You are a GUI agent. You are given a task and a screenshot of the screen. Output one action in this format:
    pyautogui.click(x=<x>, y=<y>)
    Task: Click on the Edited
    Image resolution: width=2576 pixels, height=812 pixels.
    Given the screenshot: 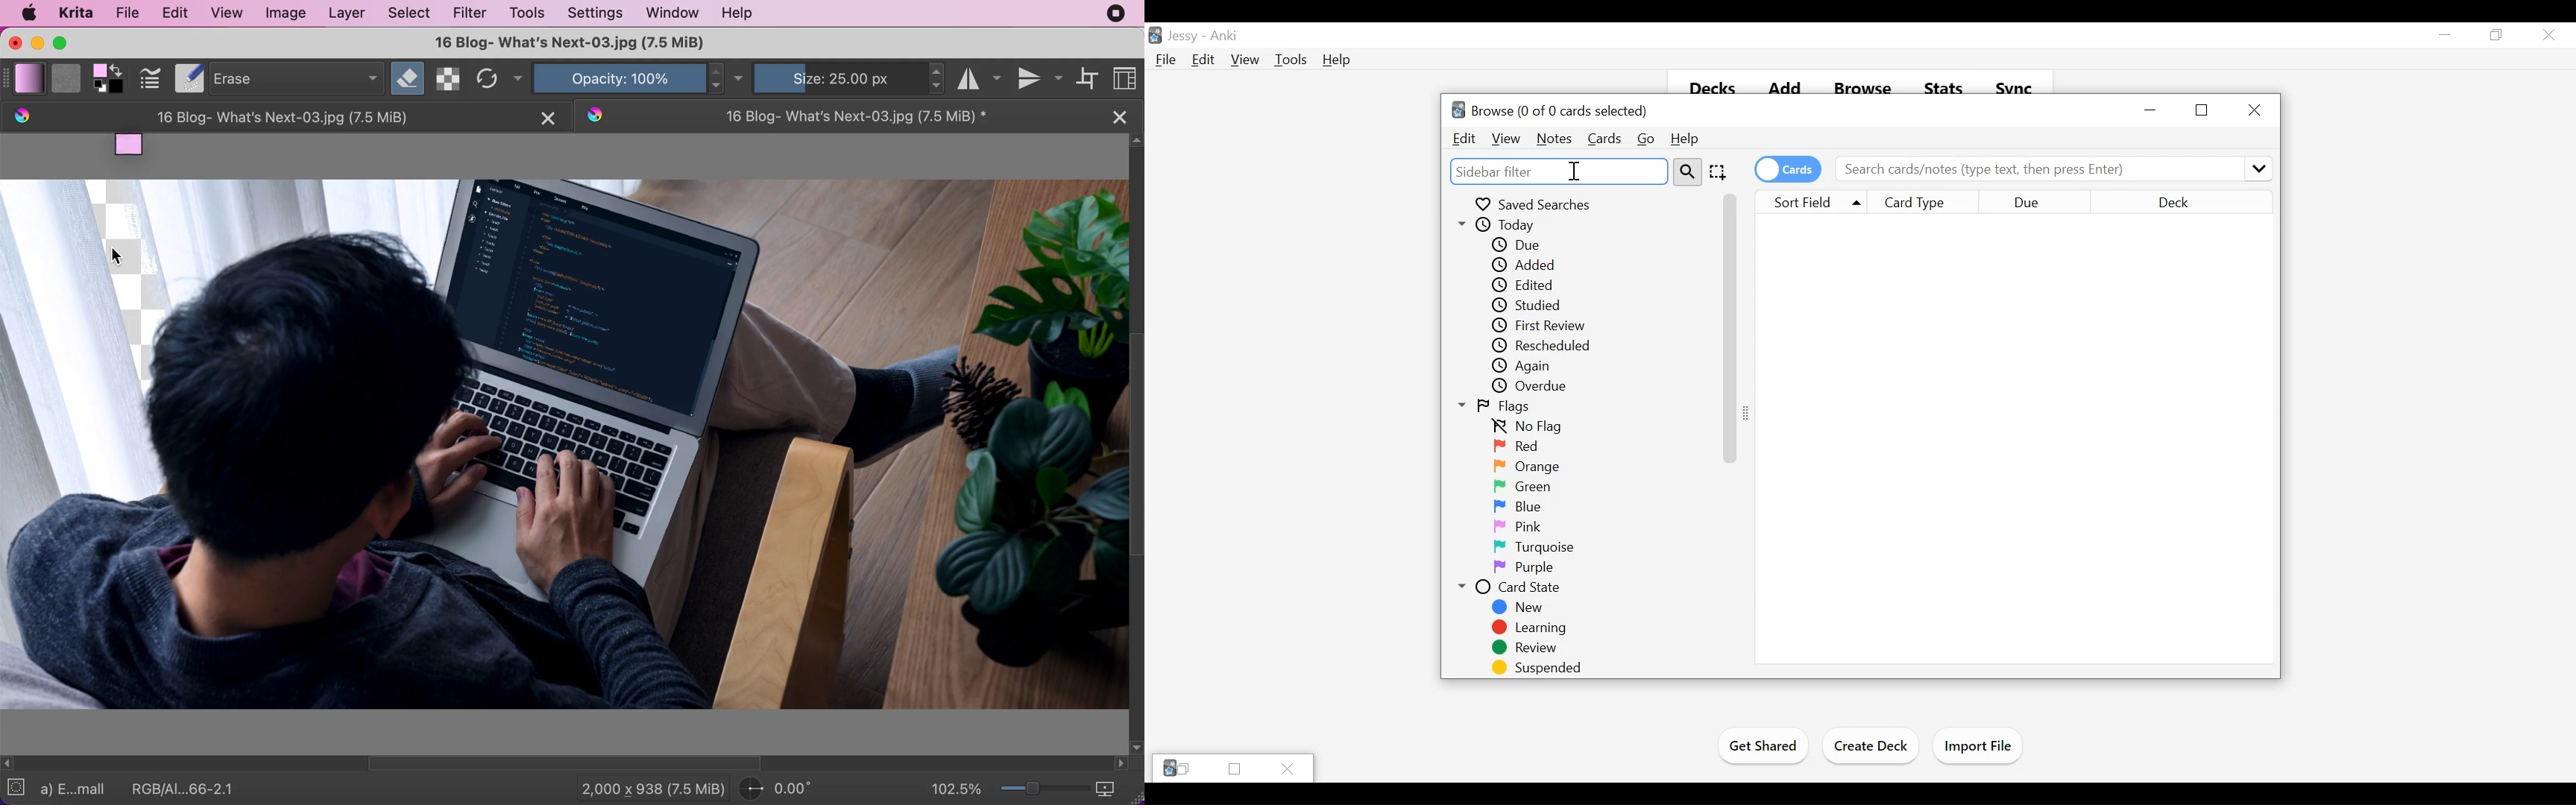 What is the action you would take?
    pyautogui.click(x=1525, y=285)
    